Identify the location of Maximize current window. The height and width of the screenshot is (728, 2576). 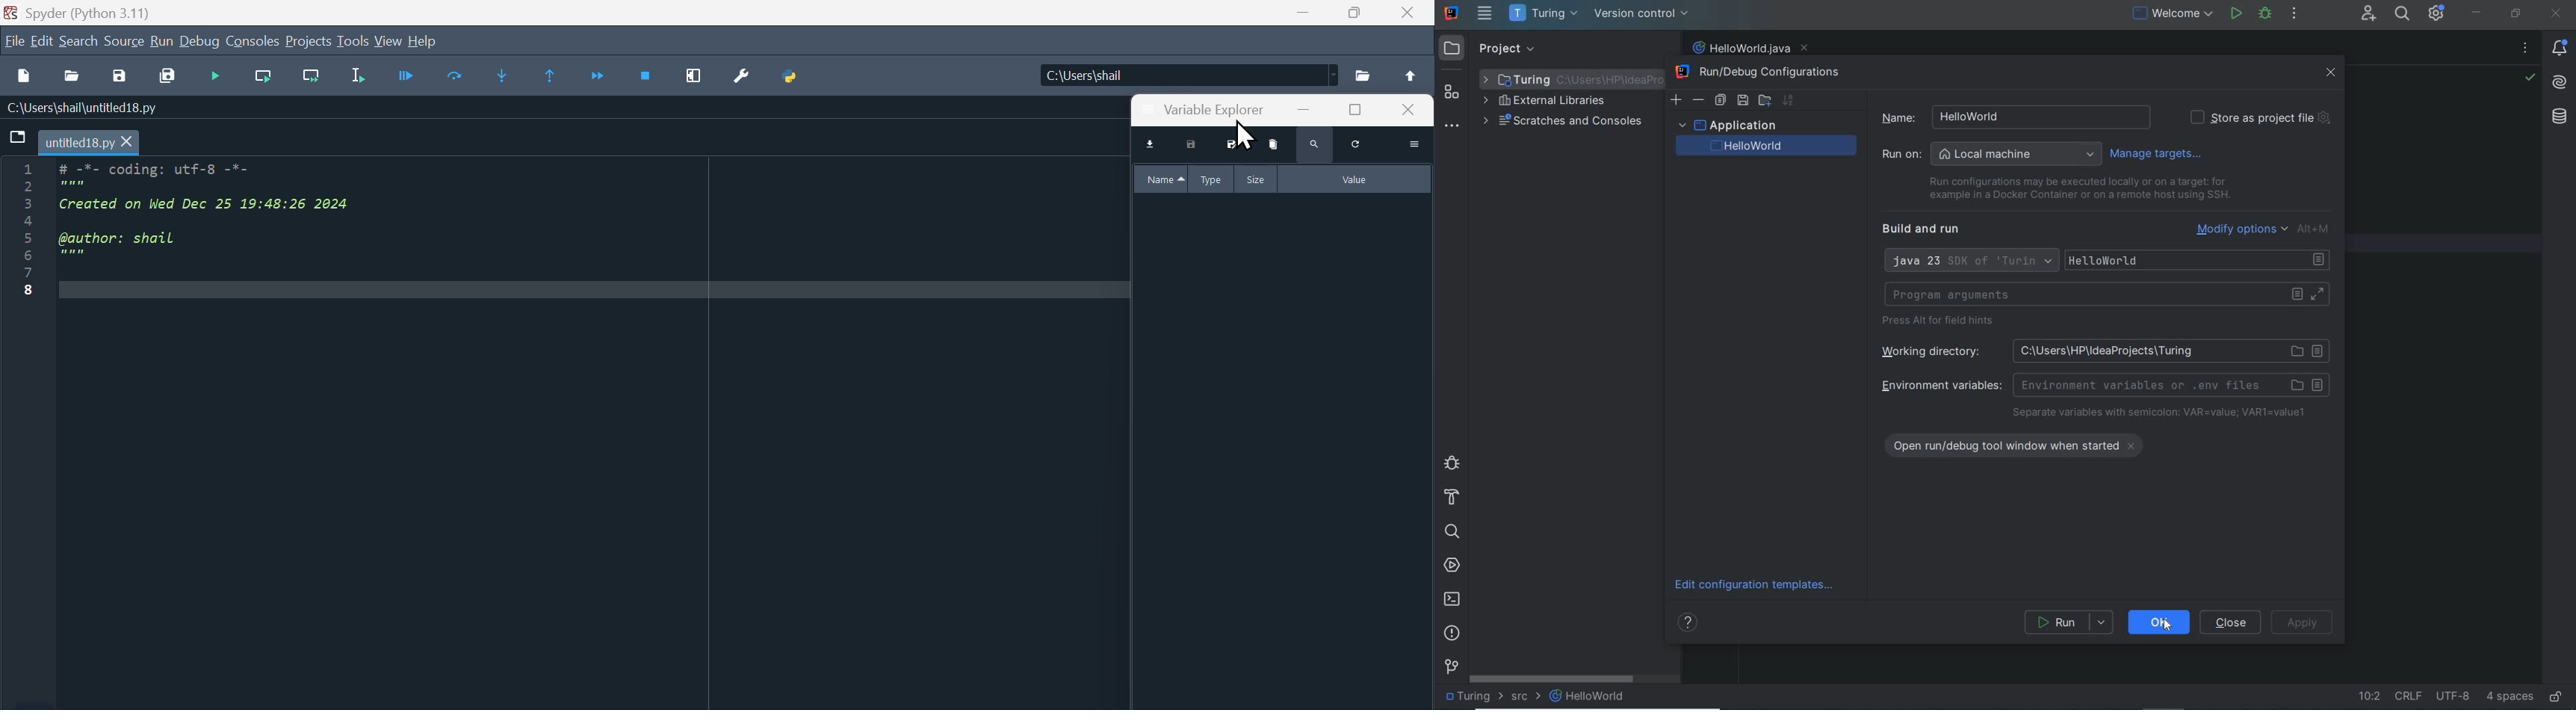
(693, 80).